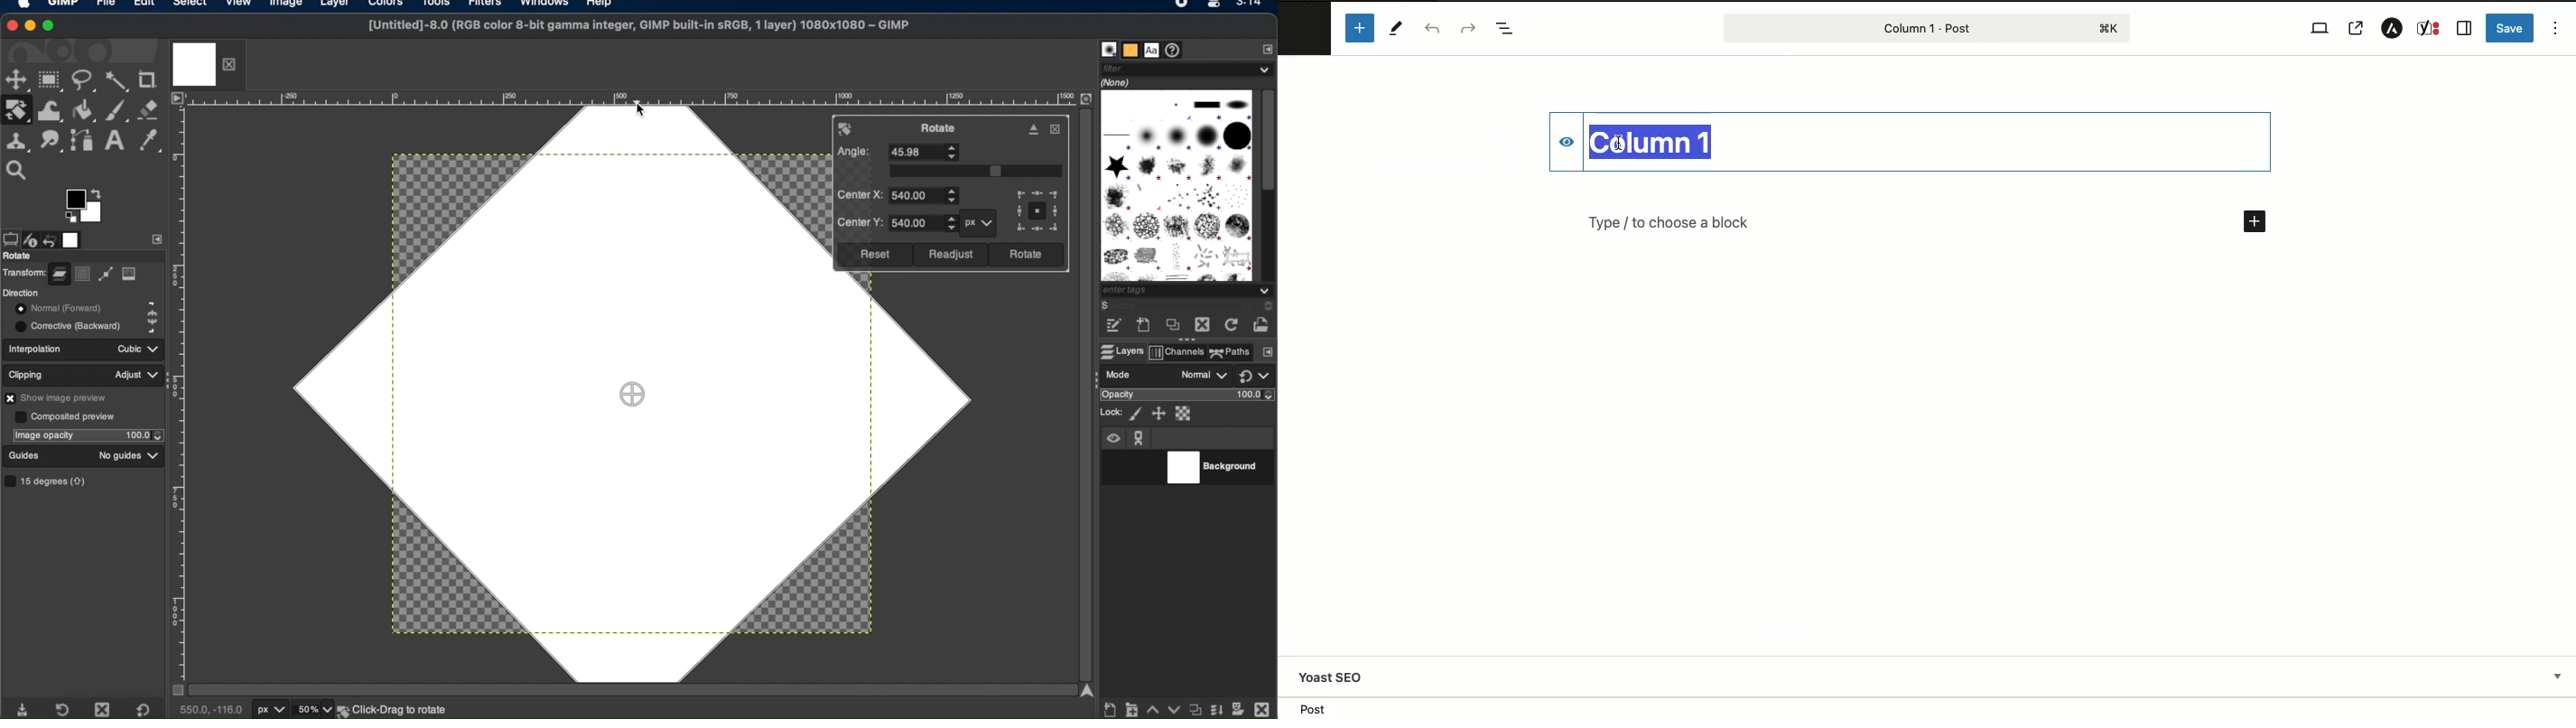 The height and width of the screenshot is (728, 2576). Describe the element at coordinates (1037, 212) in the screenshot. I see `preview` at that location.